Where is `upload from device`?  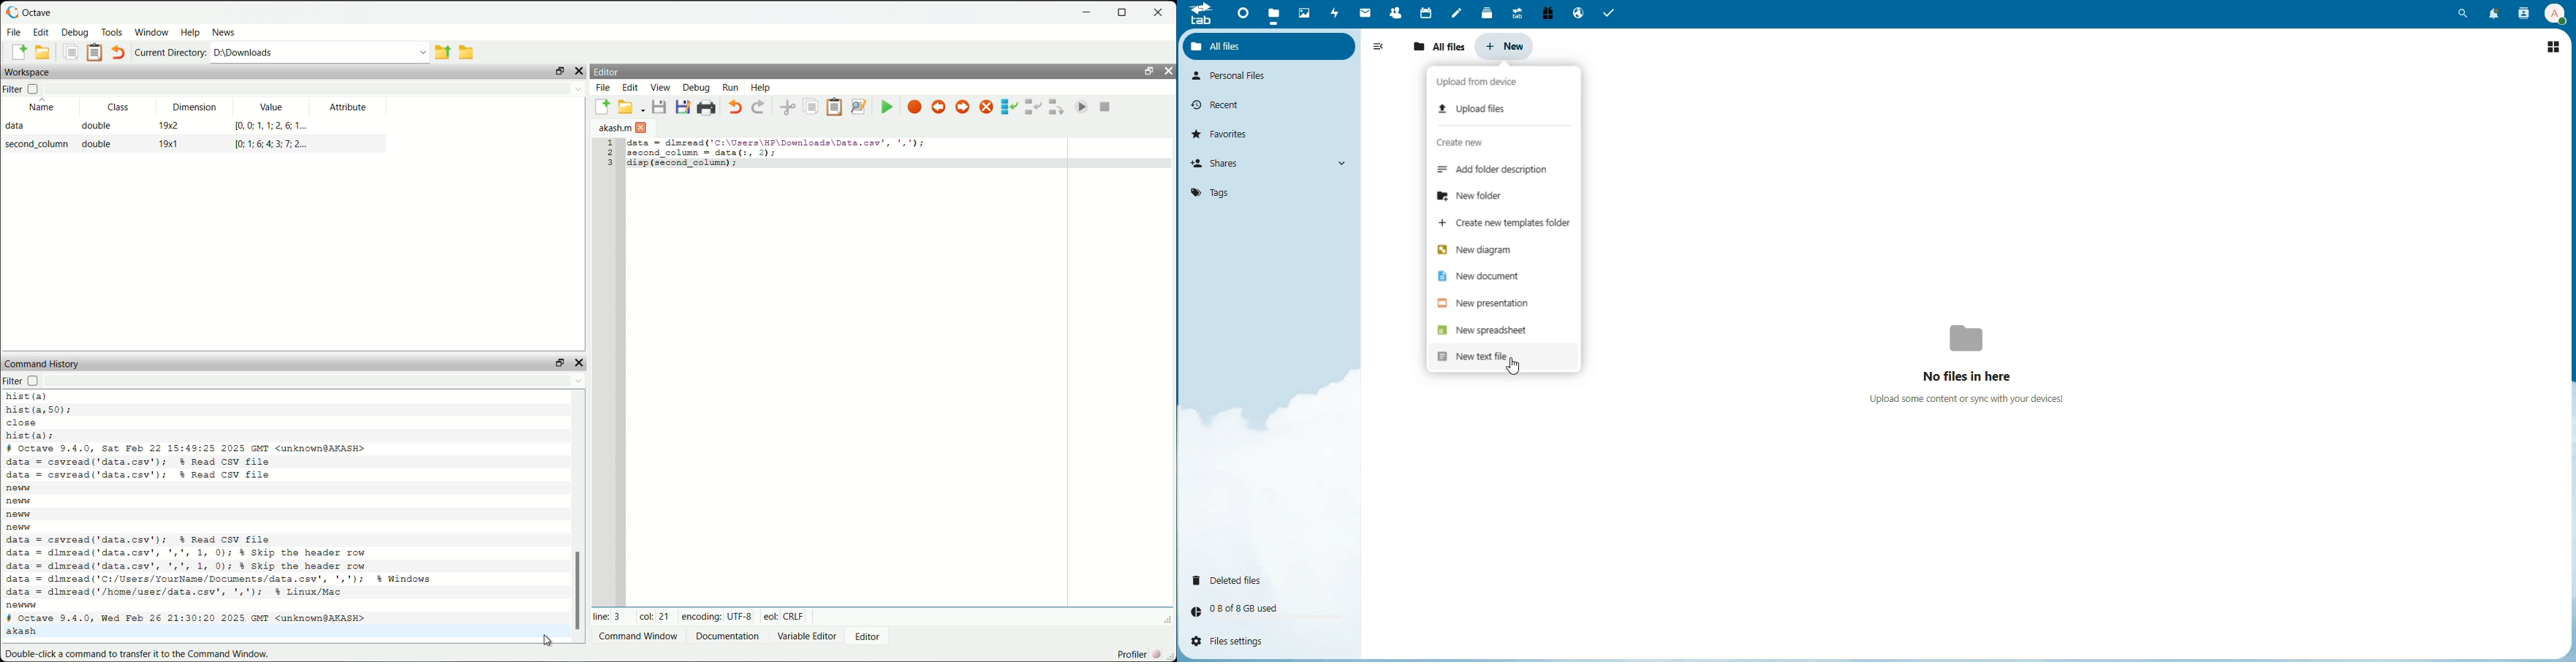 upload from device is located at coordinates (1485, 81).